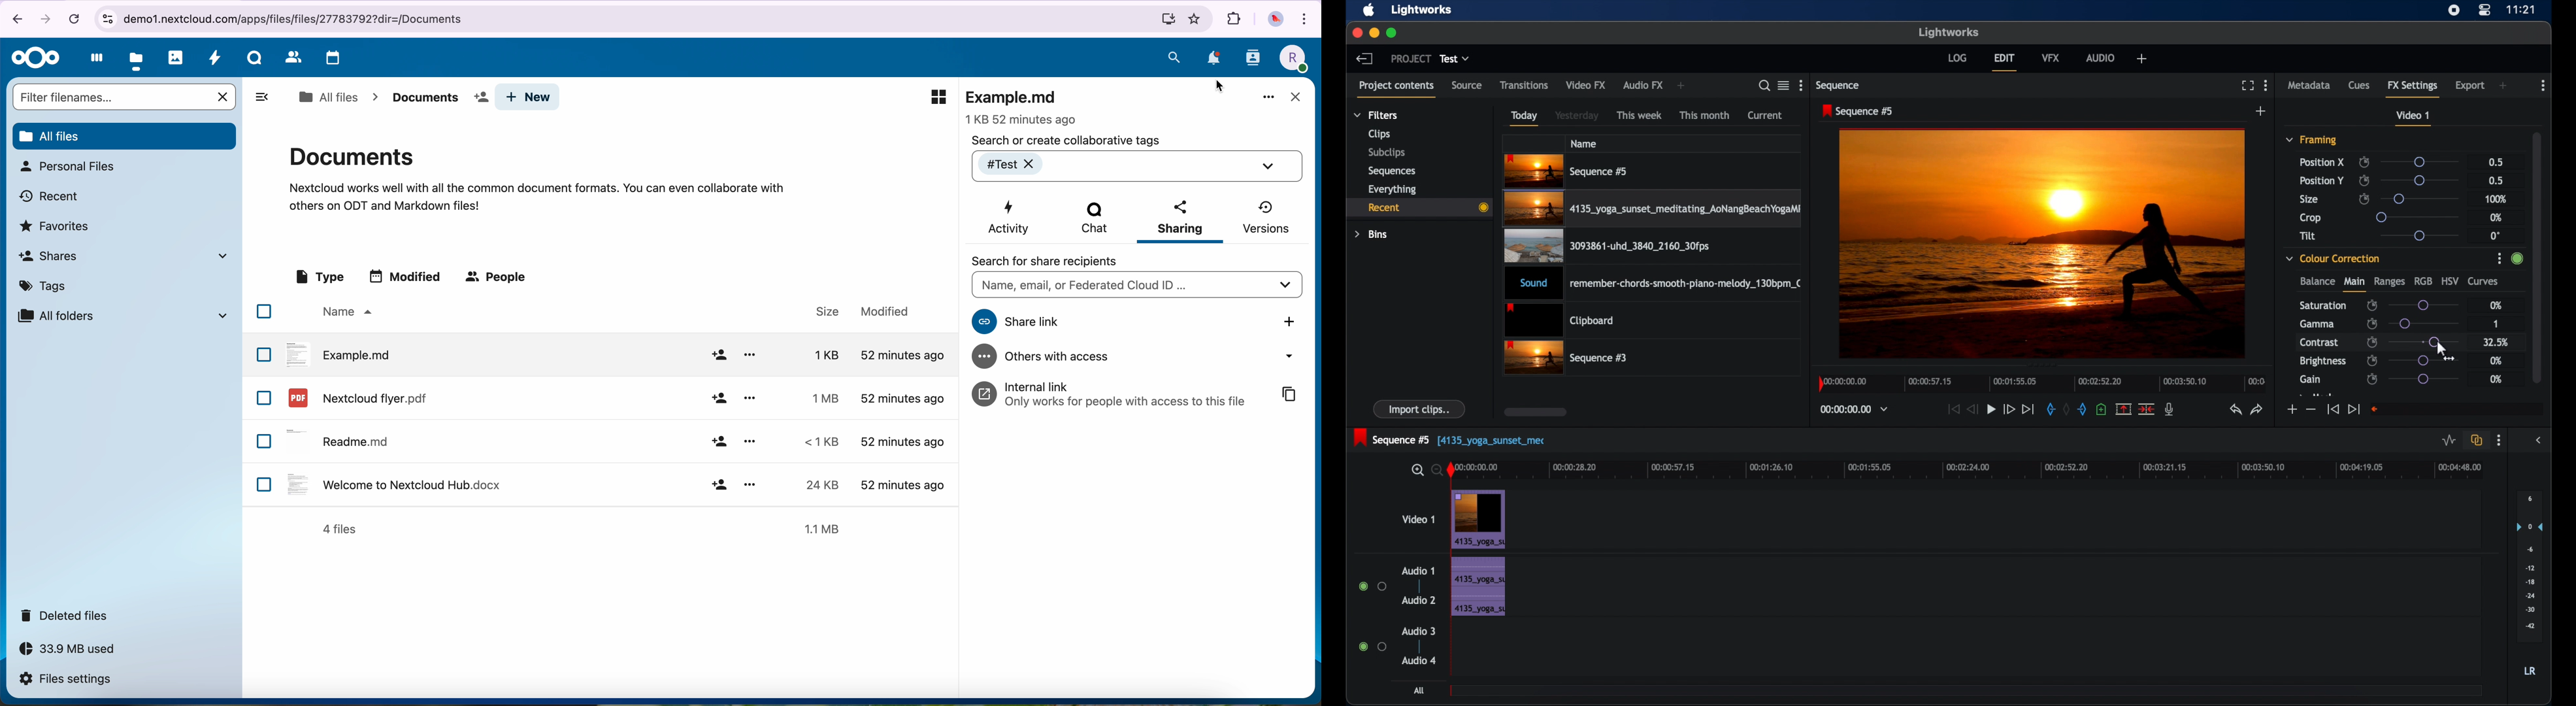 Image resolution: width=2576 pixels, height=728 pixels. I want to click on url, so click(636, 20).